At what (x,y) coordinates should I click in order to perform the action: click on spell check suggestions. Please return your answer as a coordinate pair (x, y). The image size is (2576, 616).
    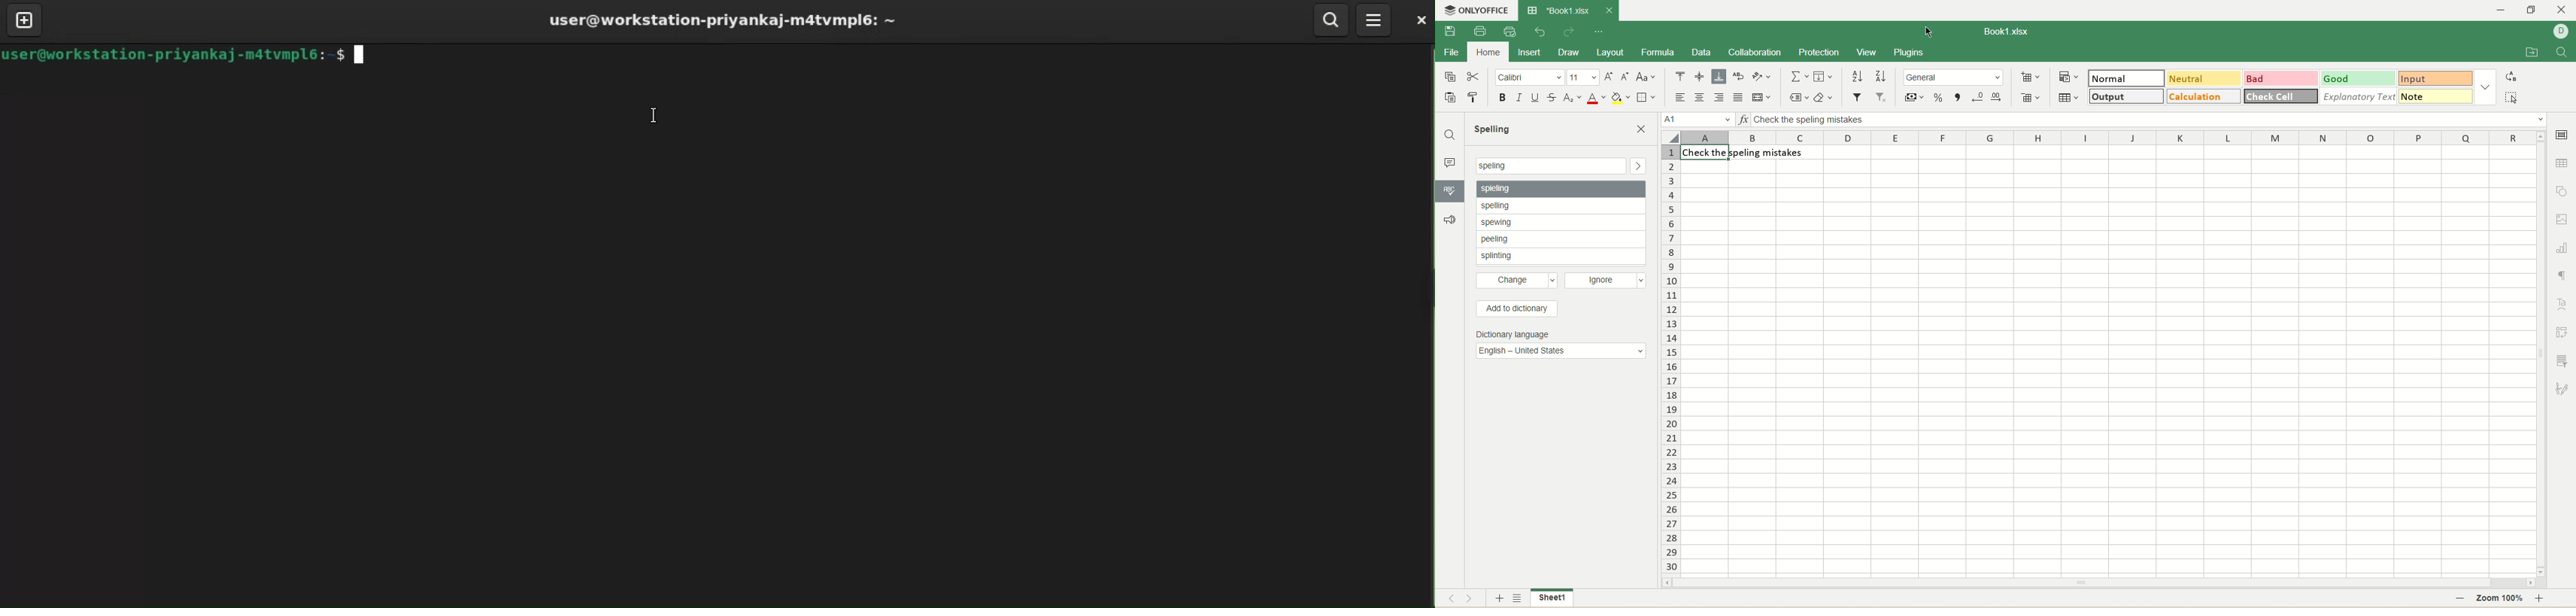
    Looking at the image, I should click on (1559, 221).